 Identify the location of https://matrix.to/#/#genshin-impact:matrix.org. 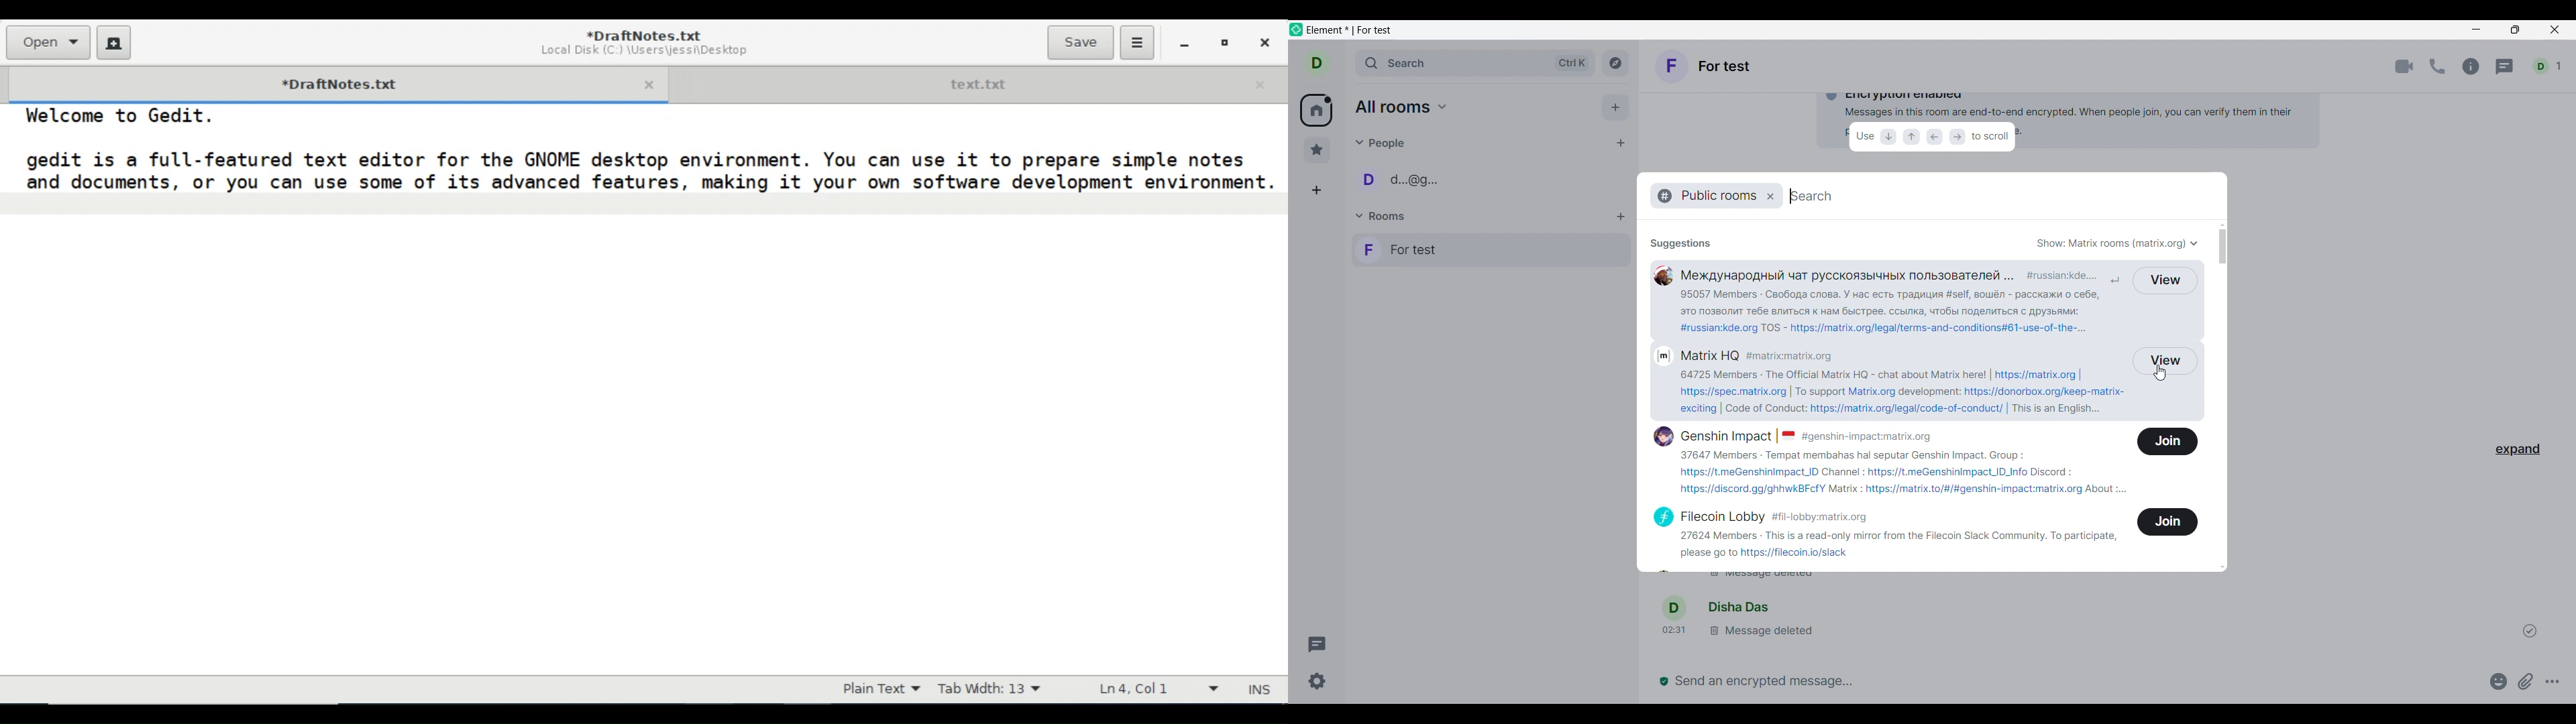
(1976, 490).